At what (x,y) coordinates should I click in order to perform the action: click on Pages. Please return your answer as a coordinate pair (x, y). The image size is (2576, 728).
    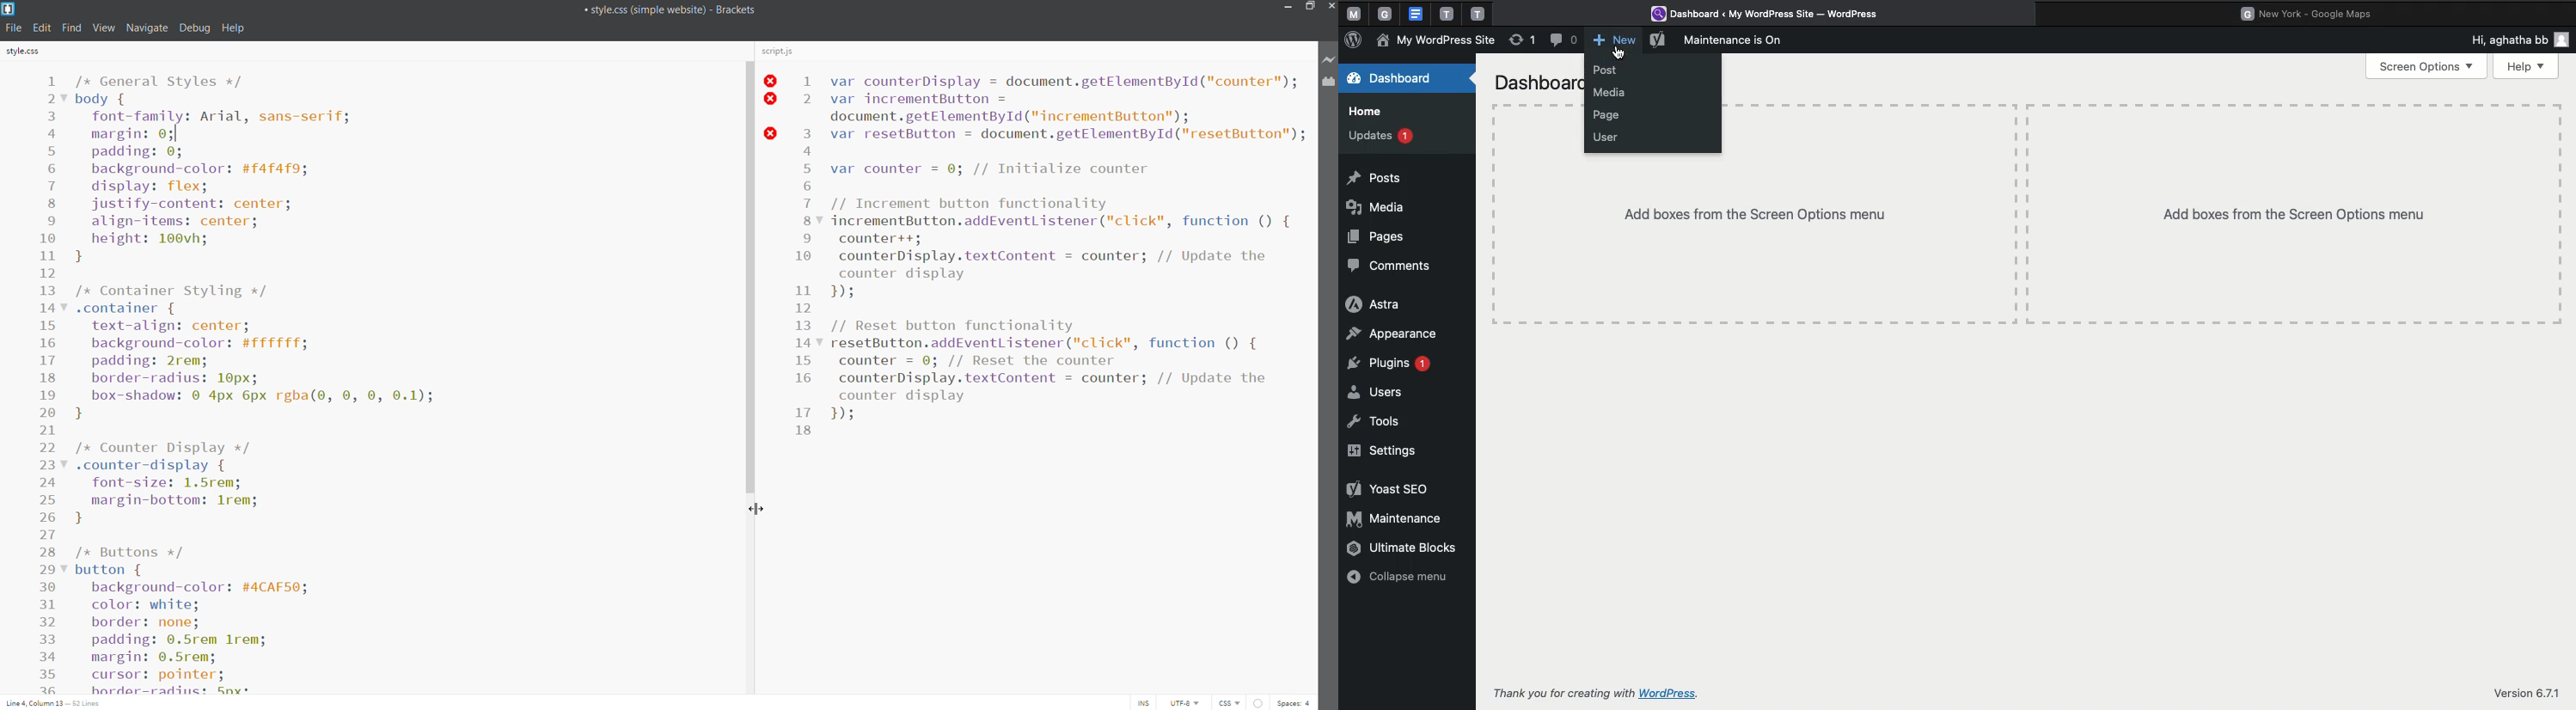
    Looking at the image, I should click on (1383, 238).